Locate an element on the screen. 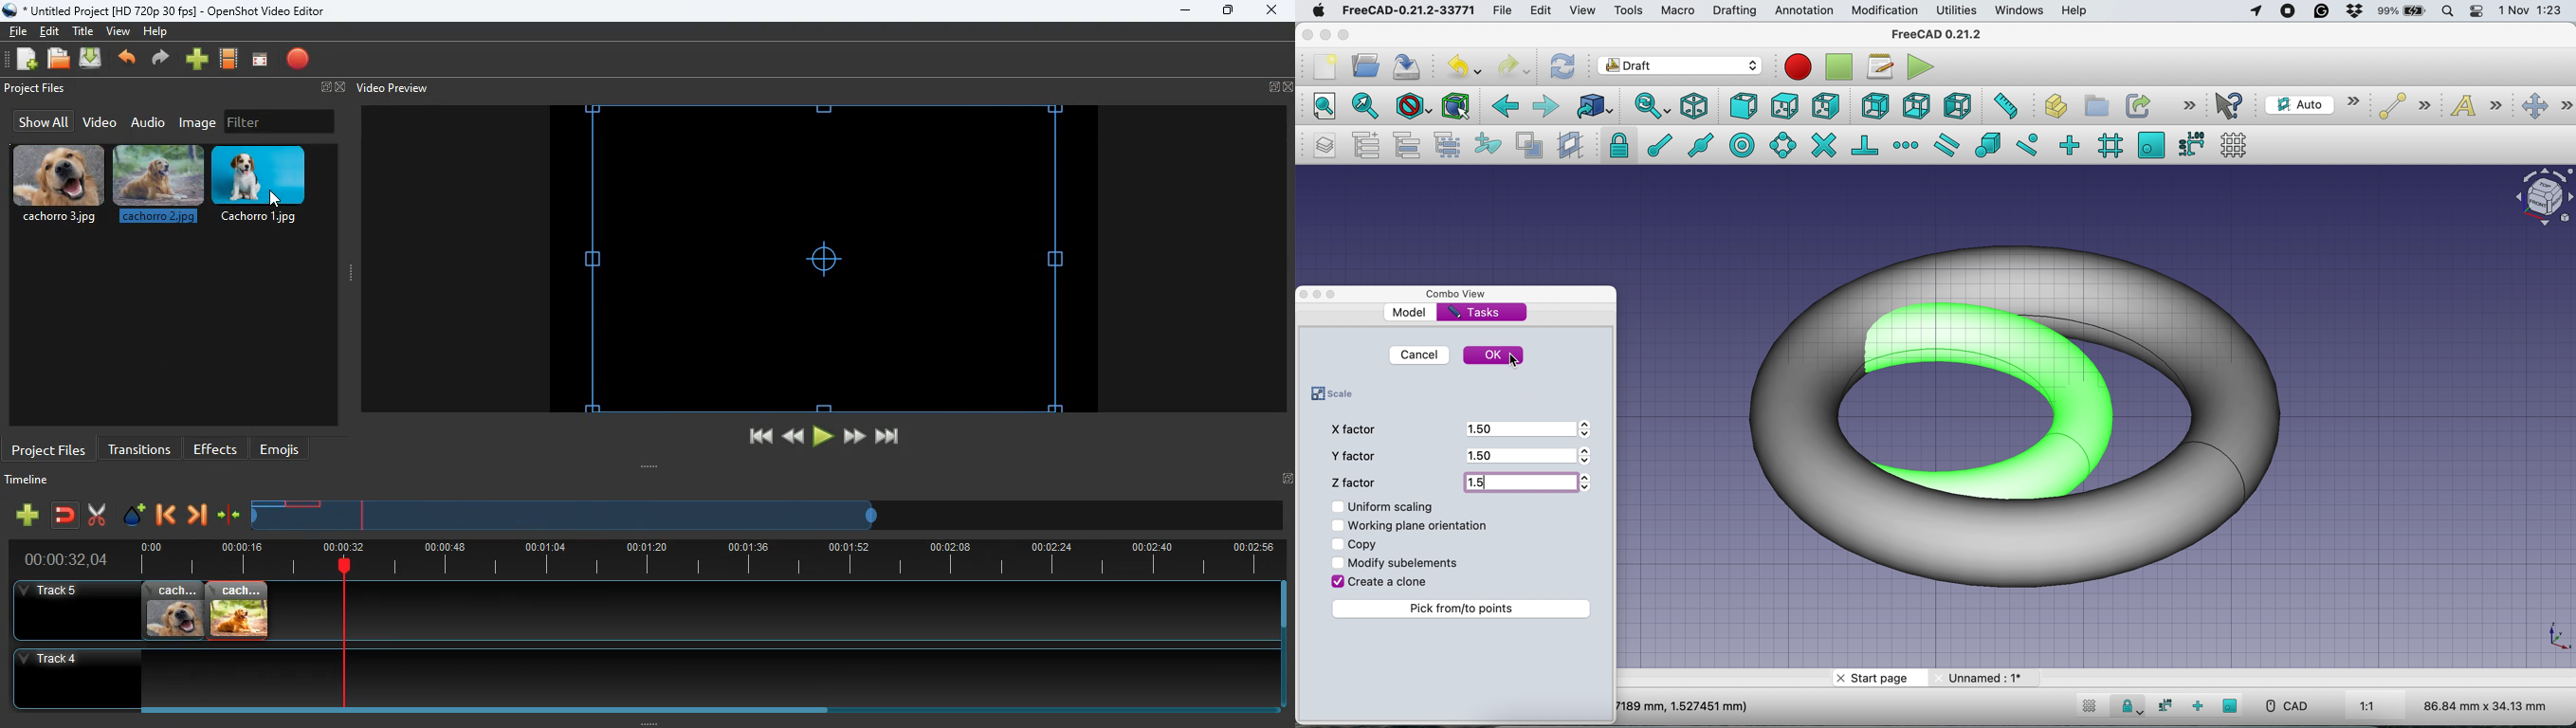 This screenshot has height=728, width=2576. screen recorder is located at coordinates (2288, 13).